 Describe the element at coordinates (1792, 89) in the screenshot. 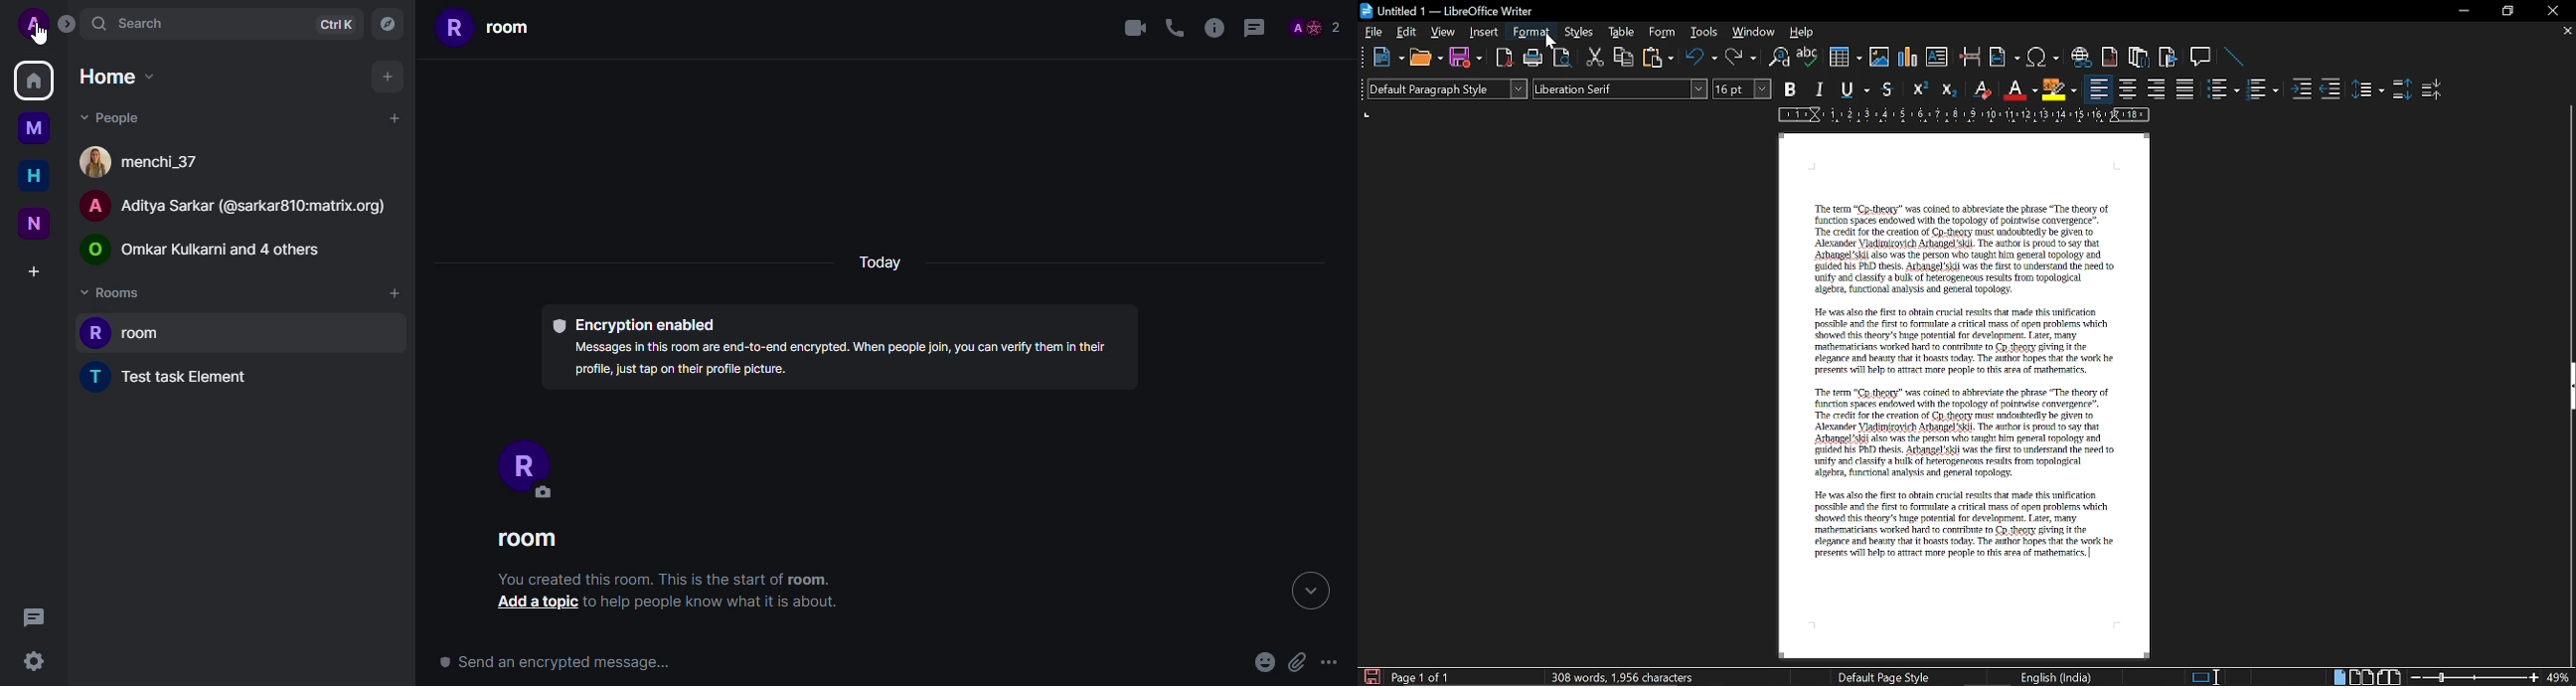

I see `Bold` at that location.